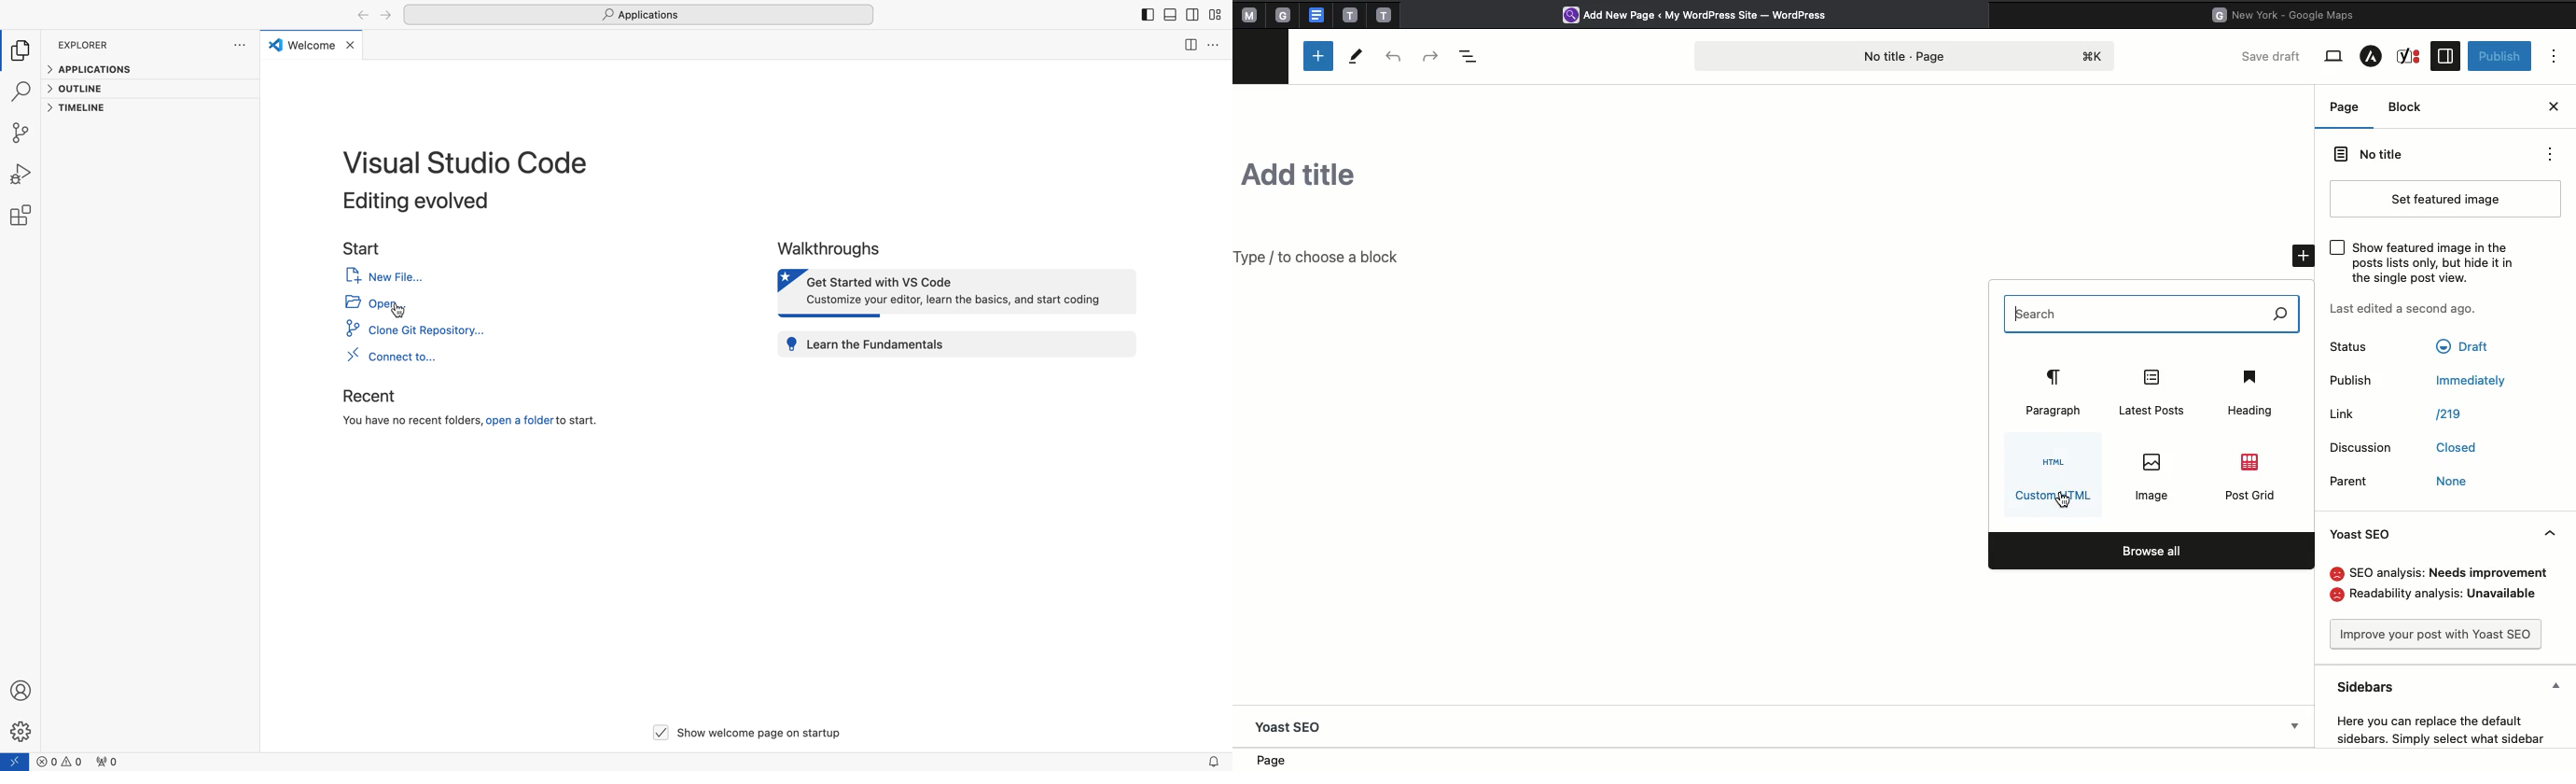  I want to click on no title, so click(2441, 158).